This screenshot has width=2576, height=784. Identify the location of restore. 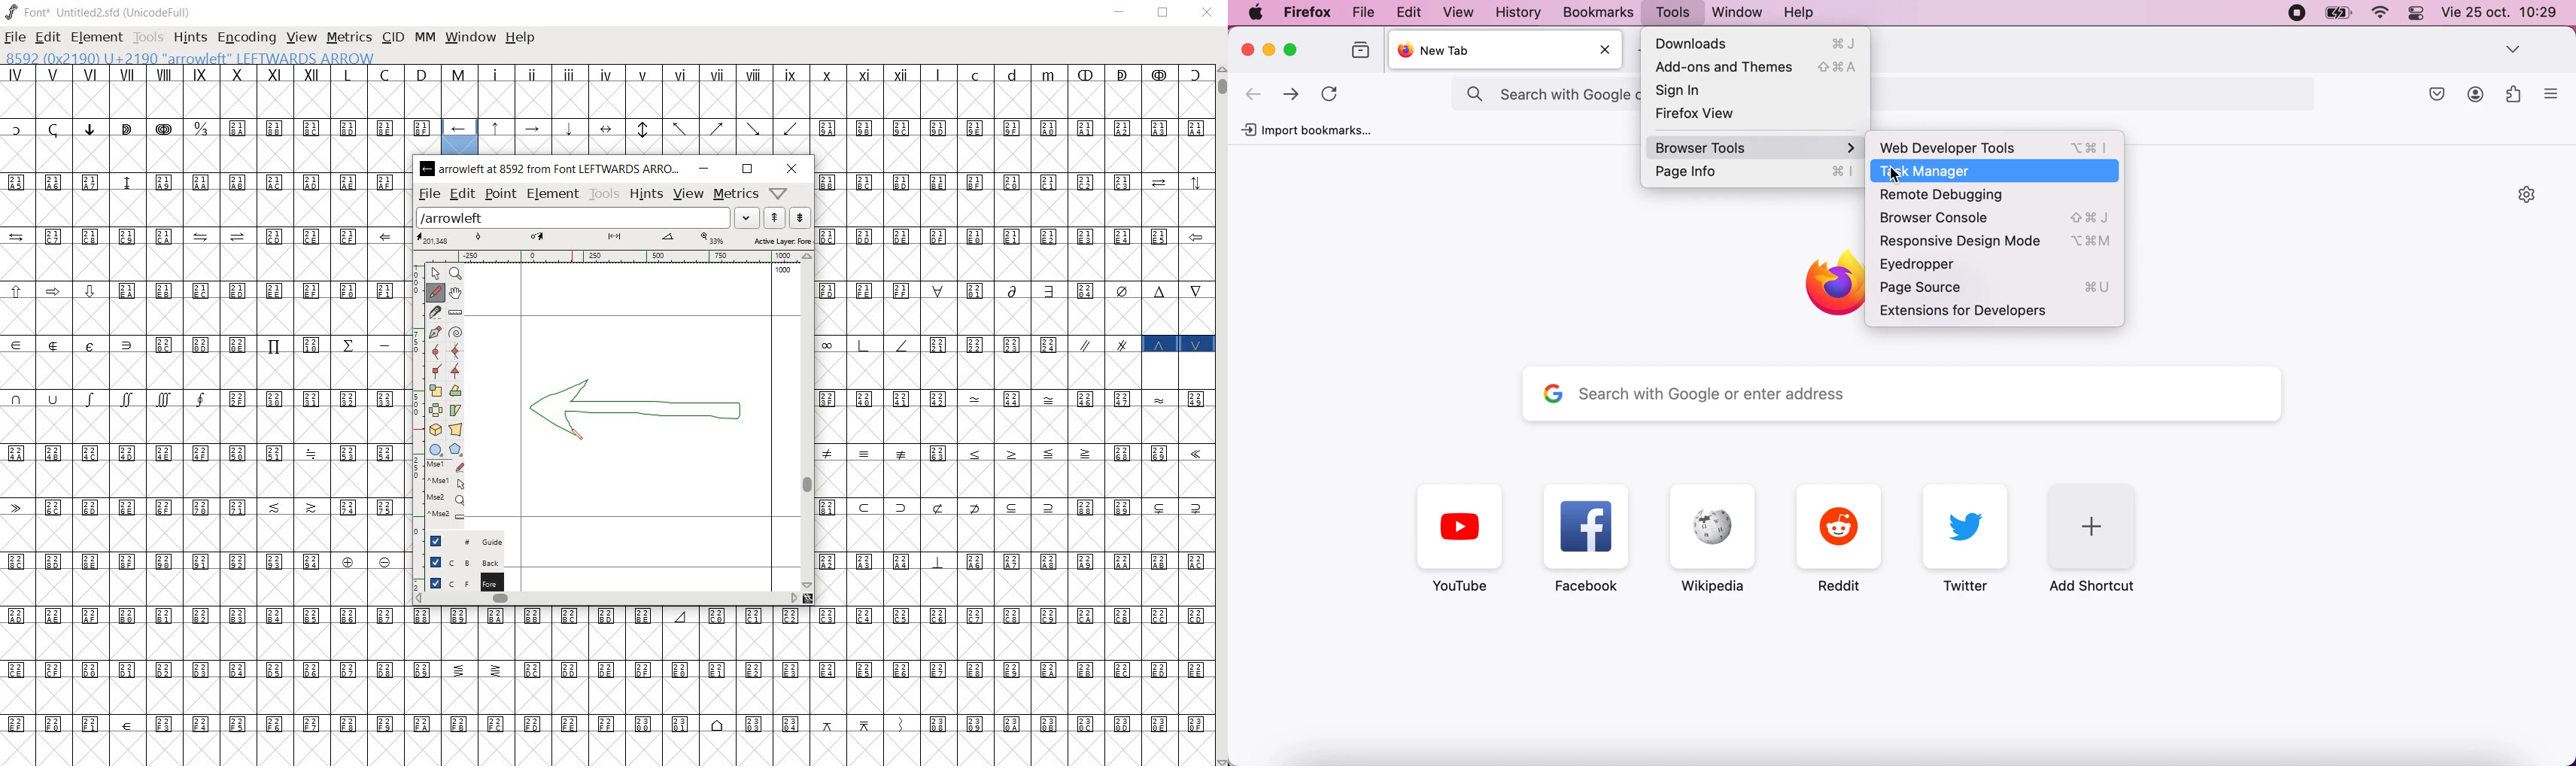
(748, 169).